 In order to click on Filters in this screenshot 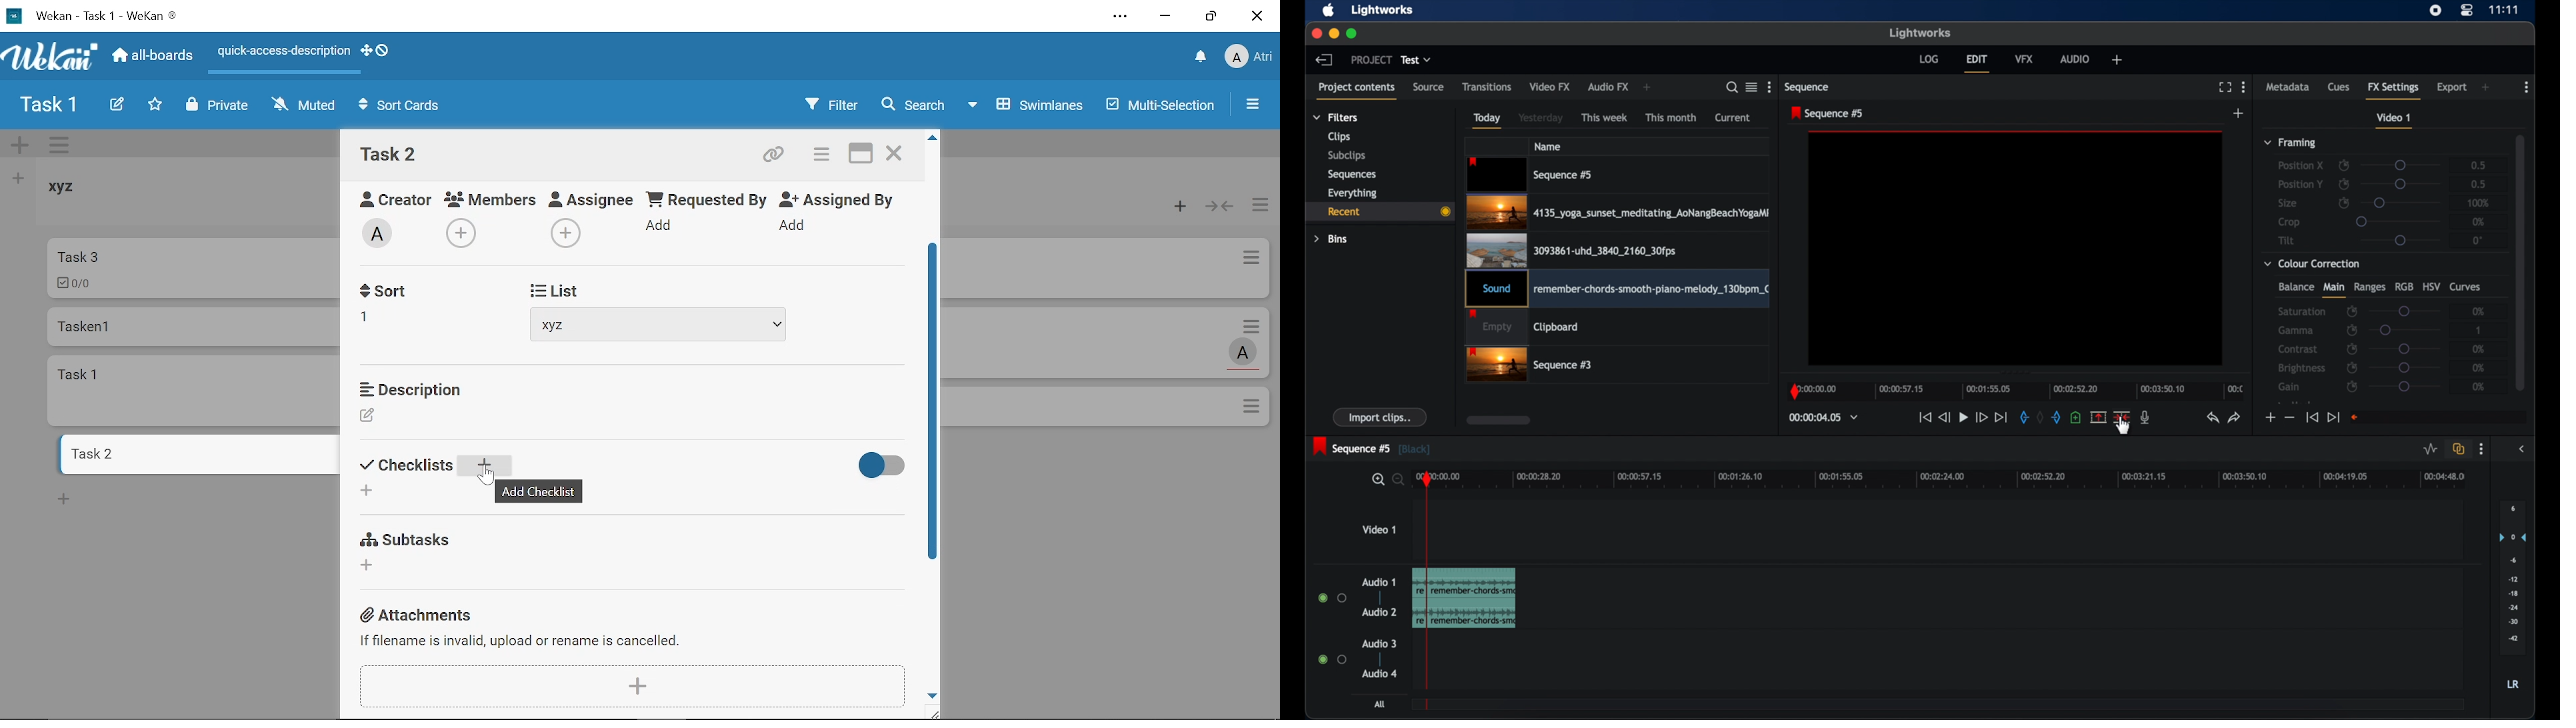, I will do `click(827, 105)`.